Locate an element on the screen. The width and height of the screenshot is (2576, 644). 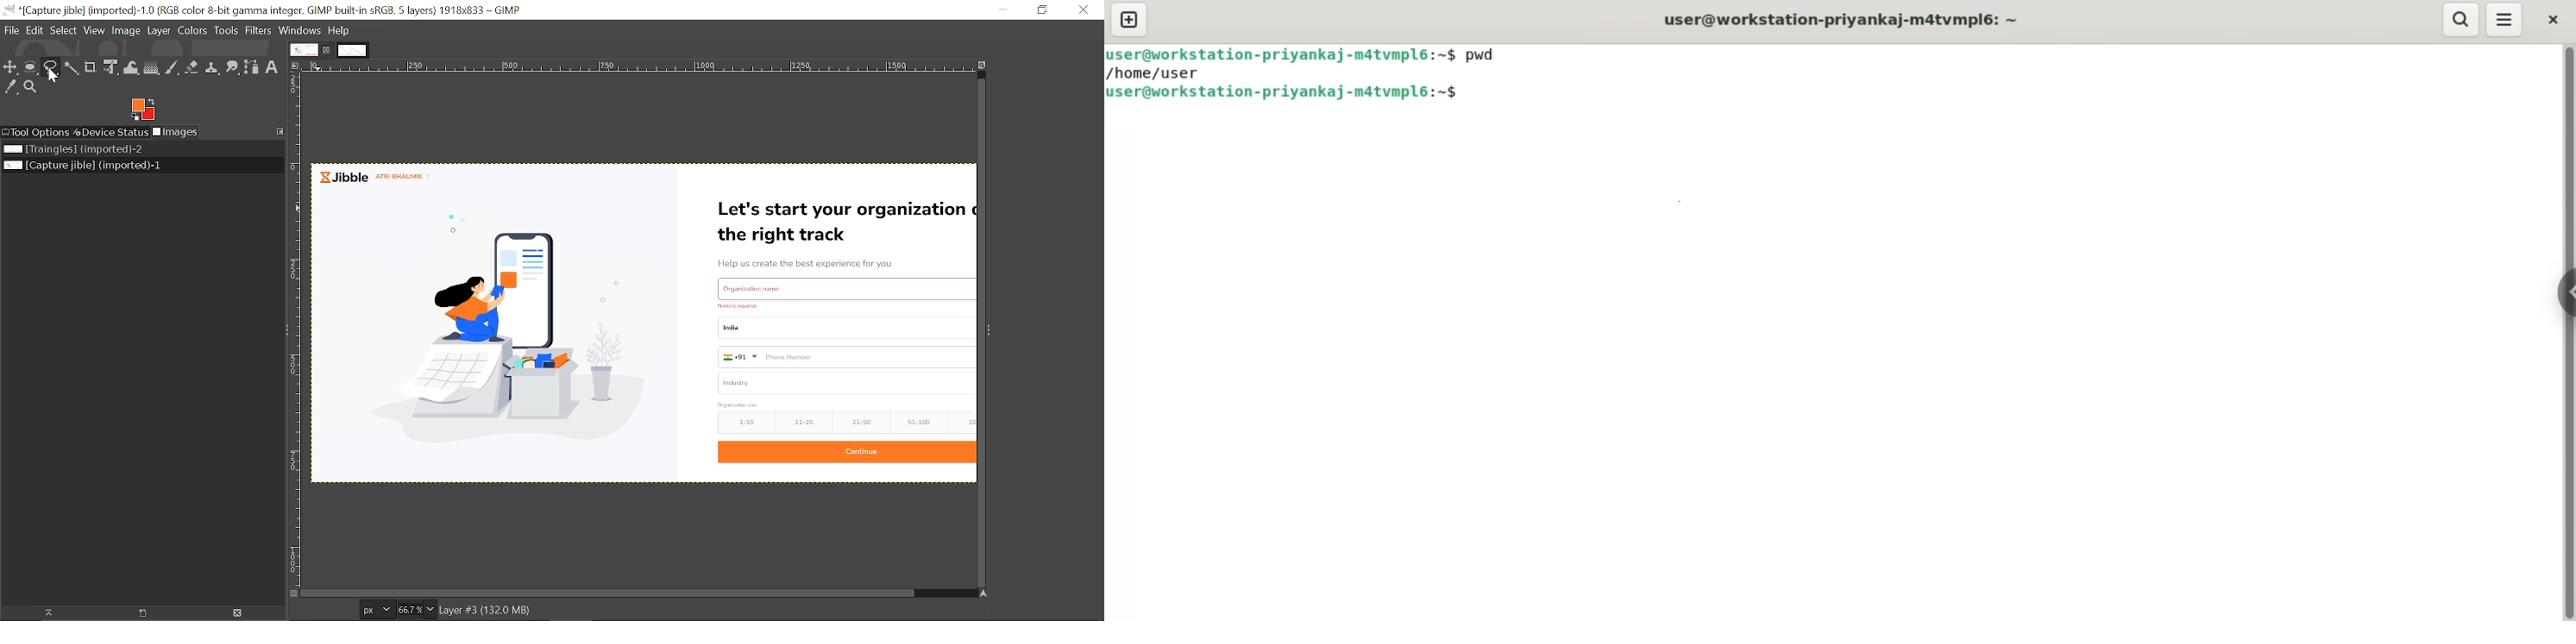
Other tab is located at coordinates (352, 50).